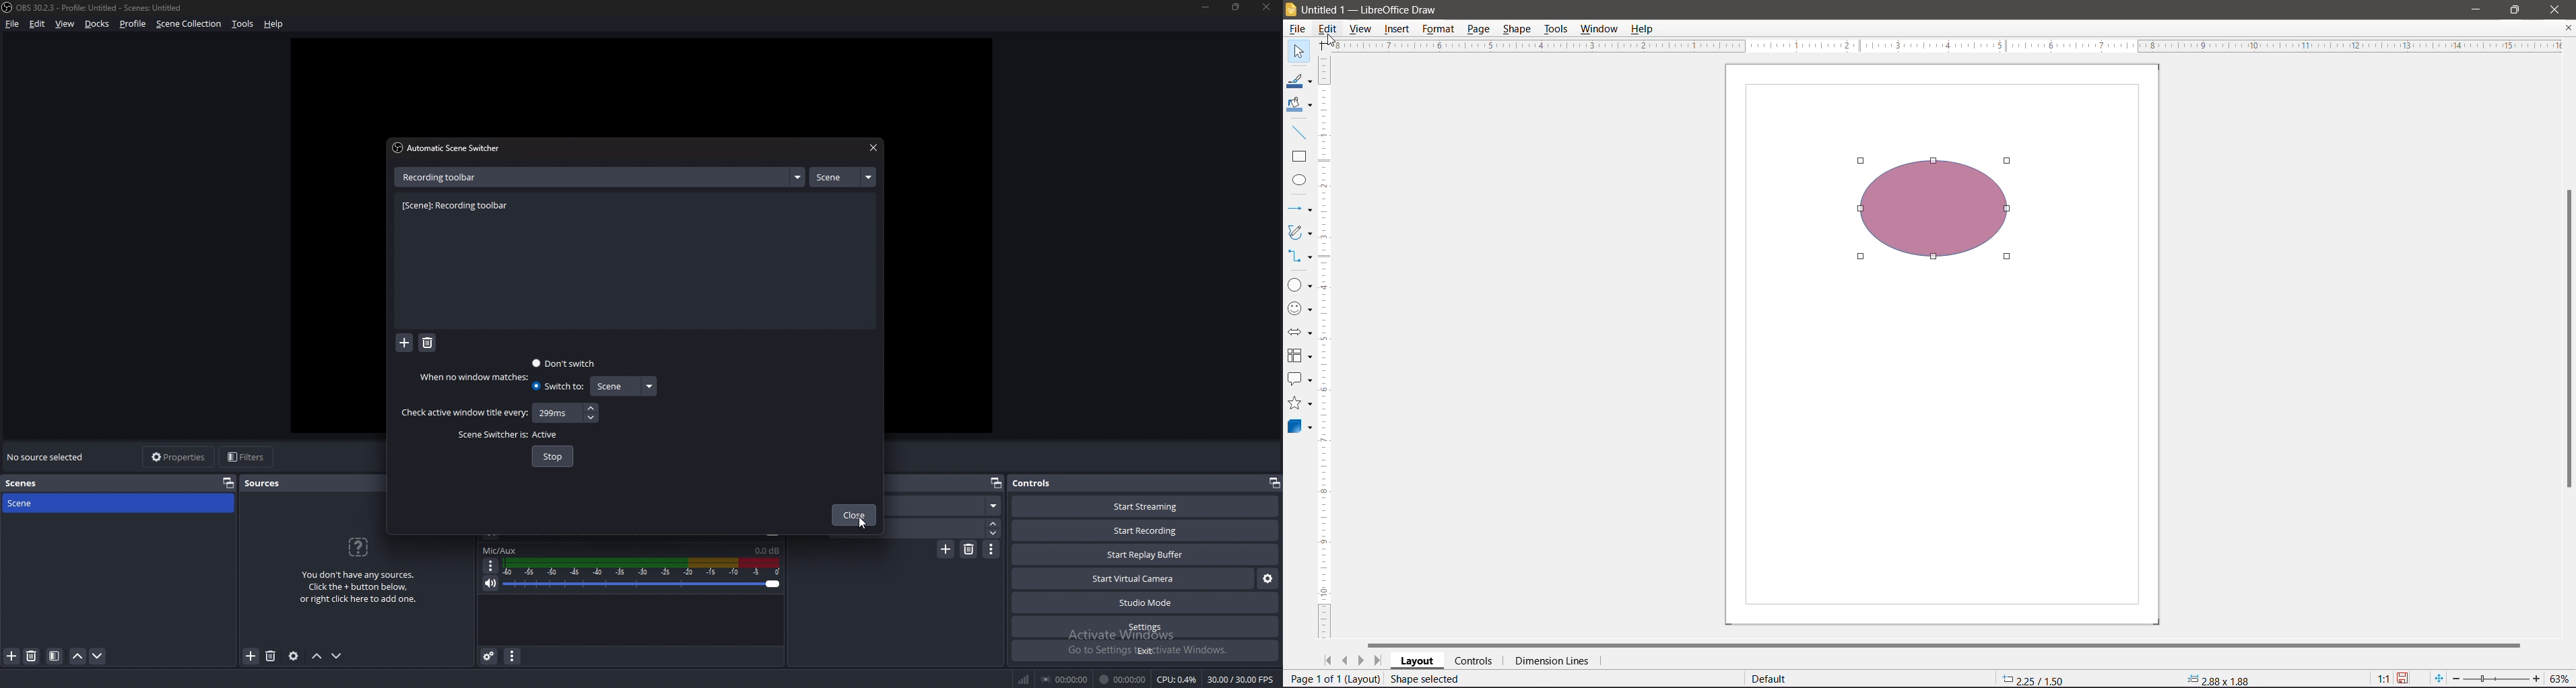 This screenshot has width=2576, height=700. What do you see at coordinates (450, 148) in the screenshot?
I see `automatic scene switcher` at bounding box center [450, 148].